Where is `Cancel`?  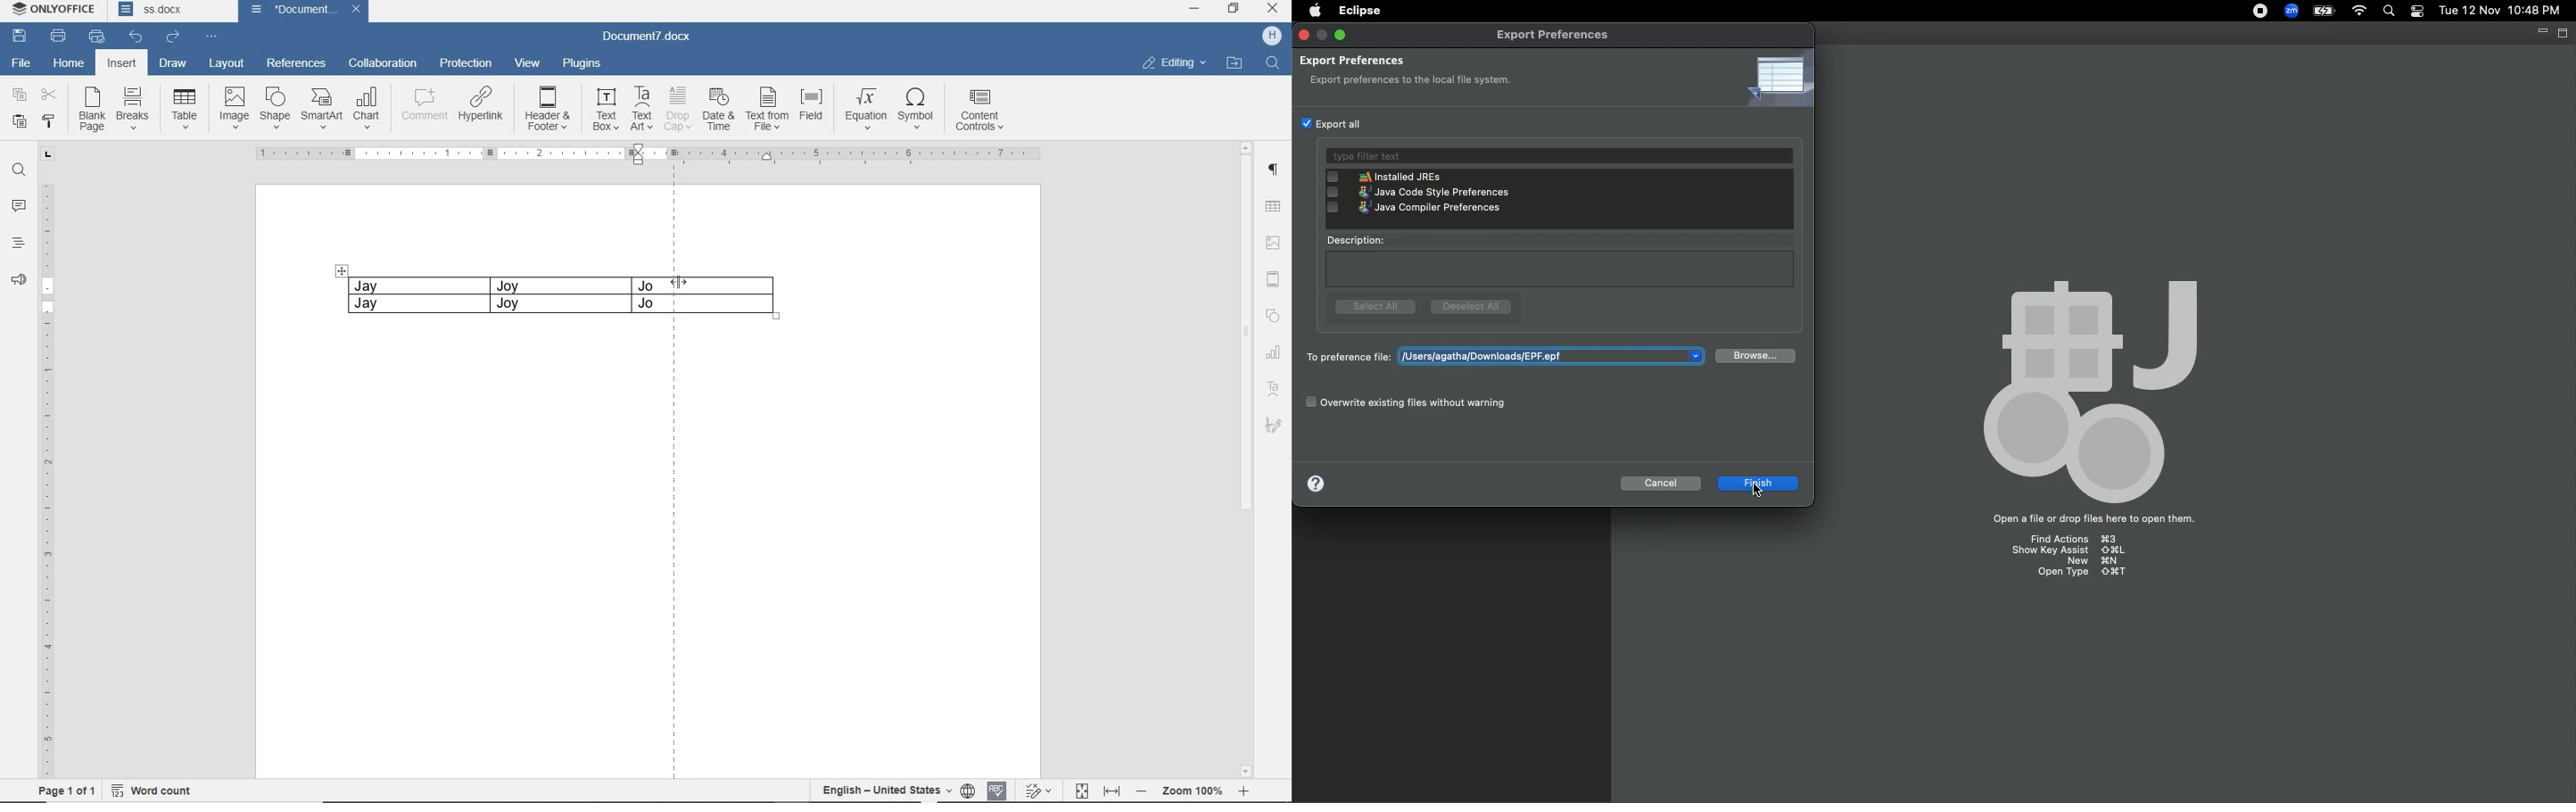 Cancel is located at coordinates (1660, 484).